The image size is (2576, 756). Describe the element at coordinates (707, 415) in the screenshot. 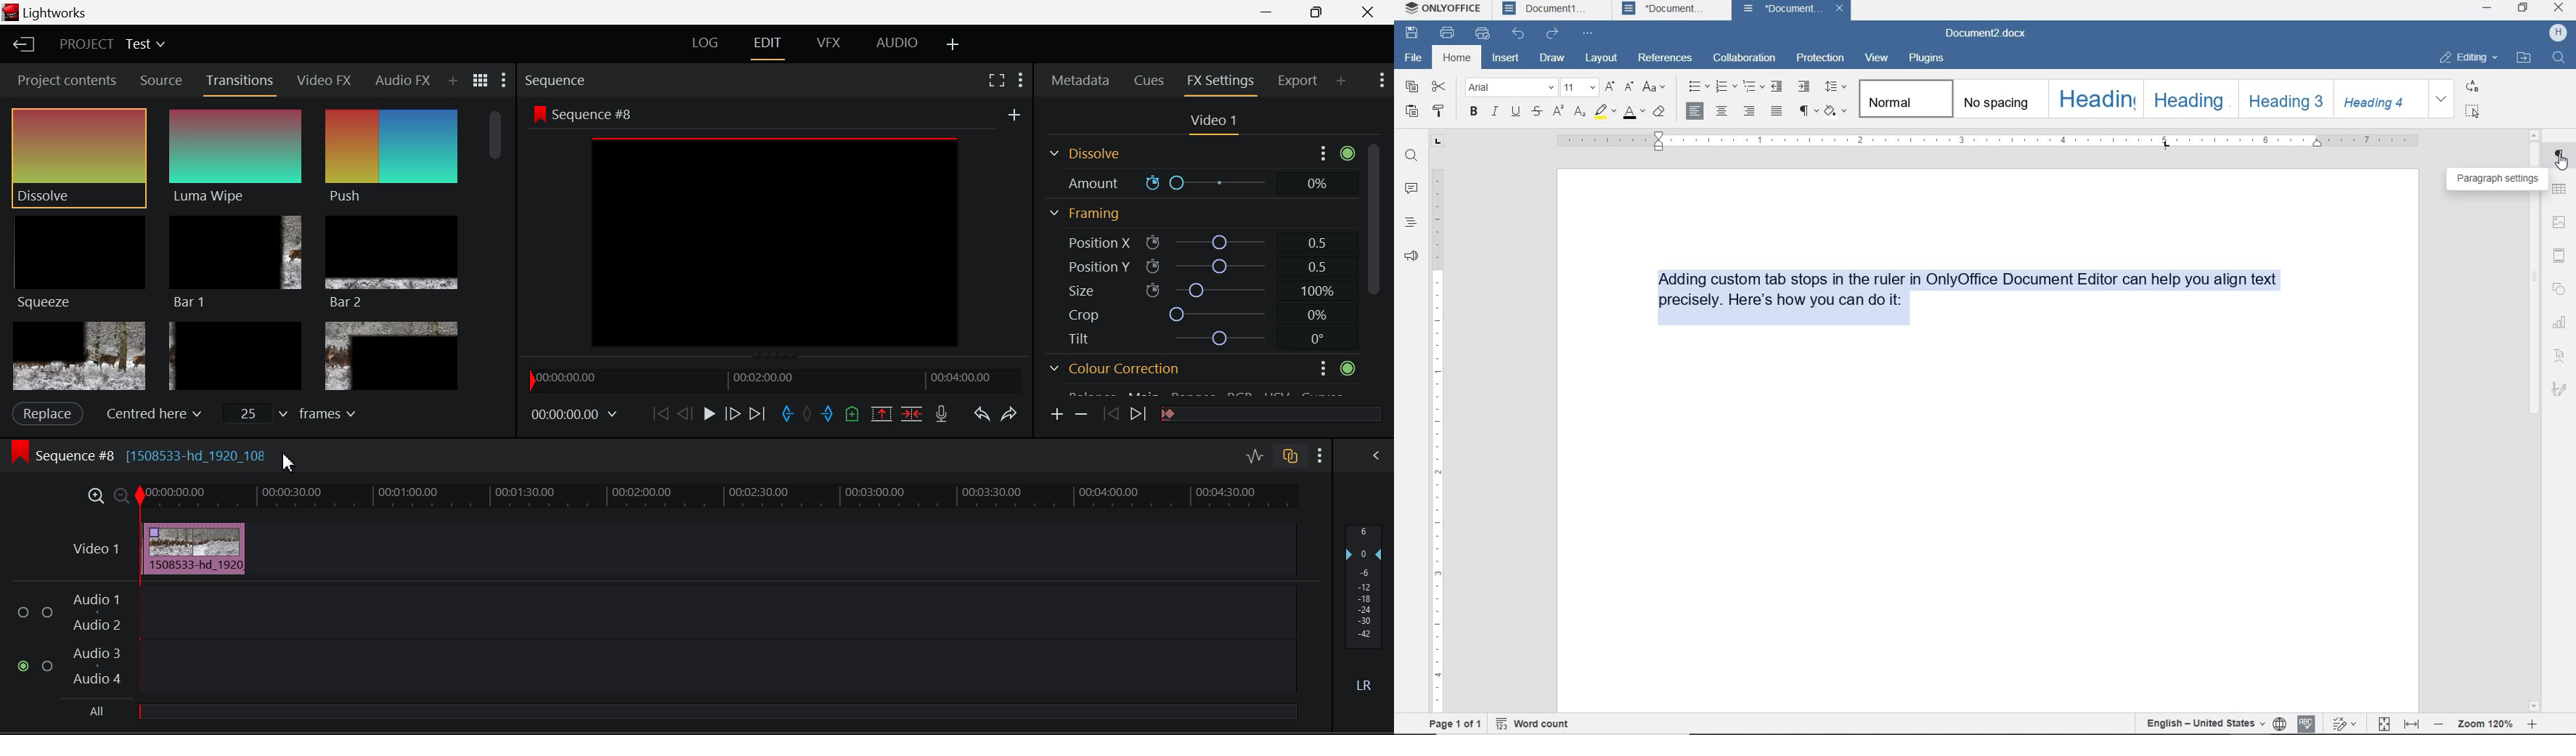

I see `Play` at that location.